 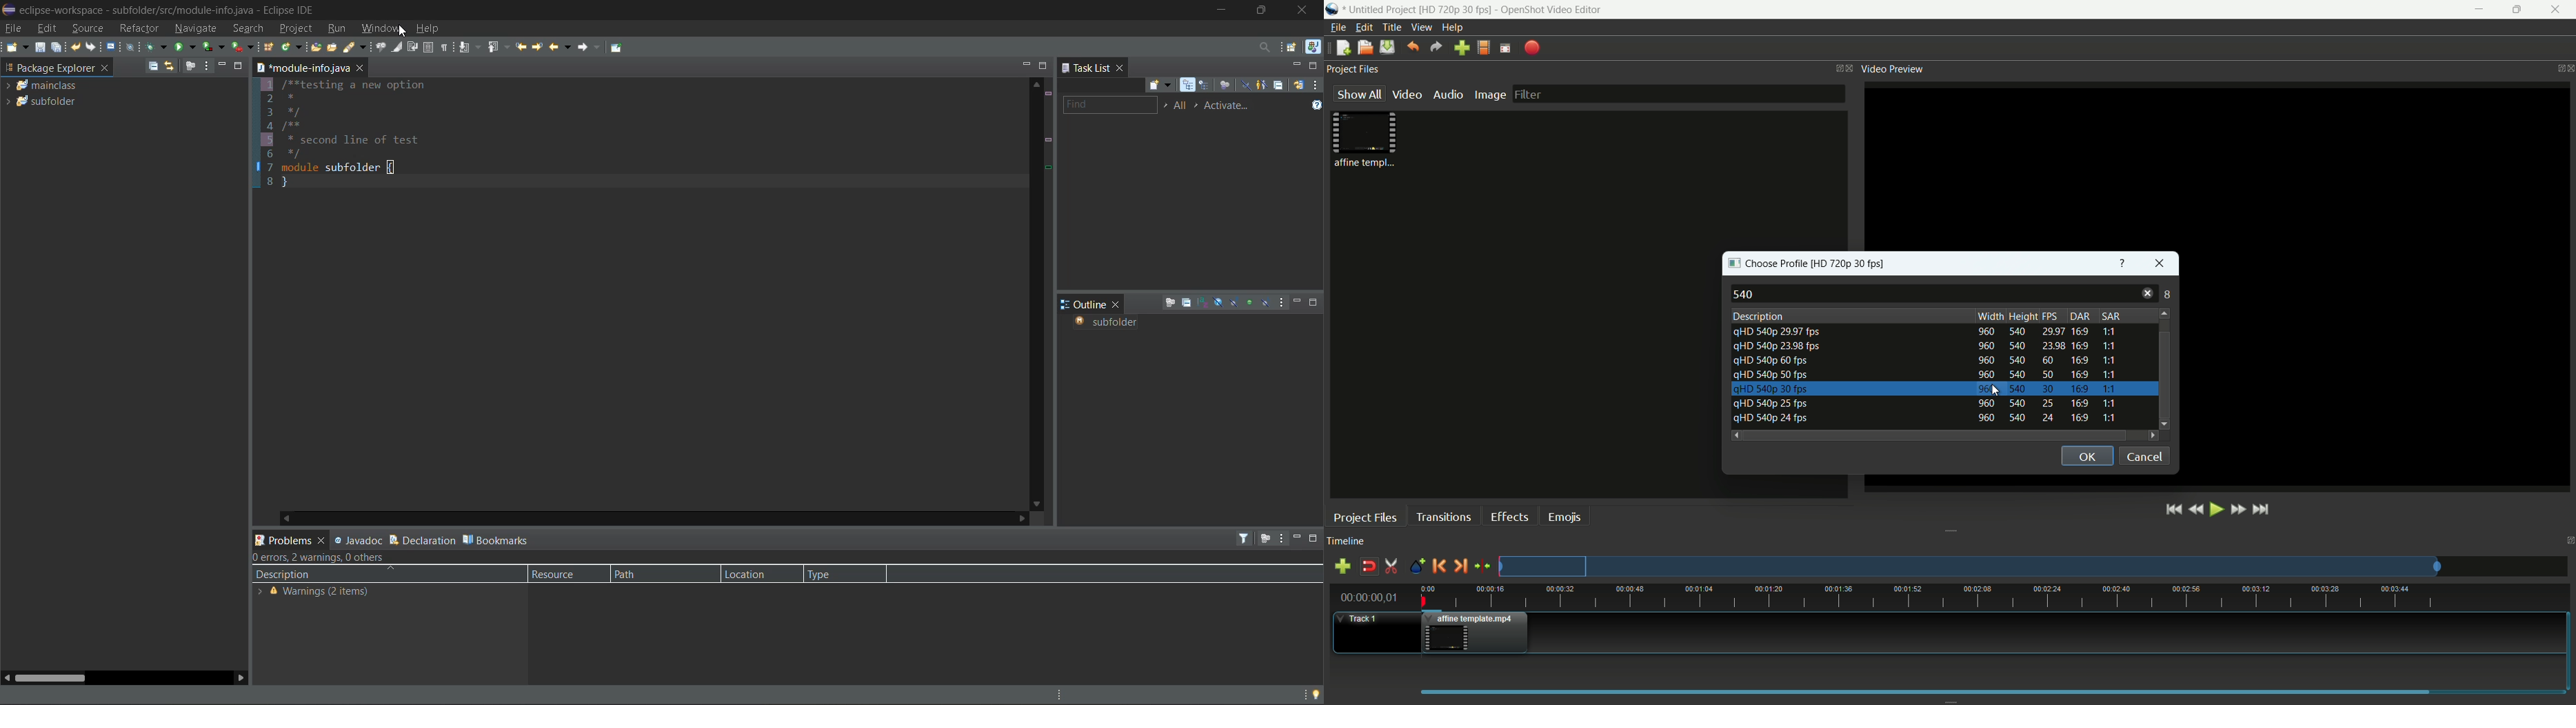 I want to click on toggle mark occurences, so click(x=399, y=48).